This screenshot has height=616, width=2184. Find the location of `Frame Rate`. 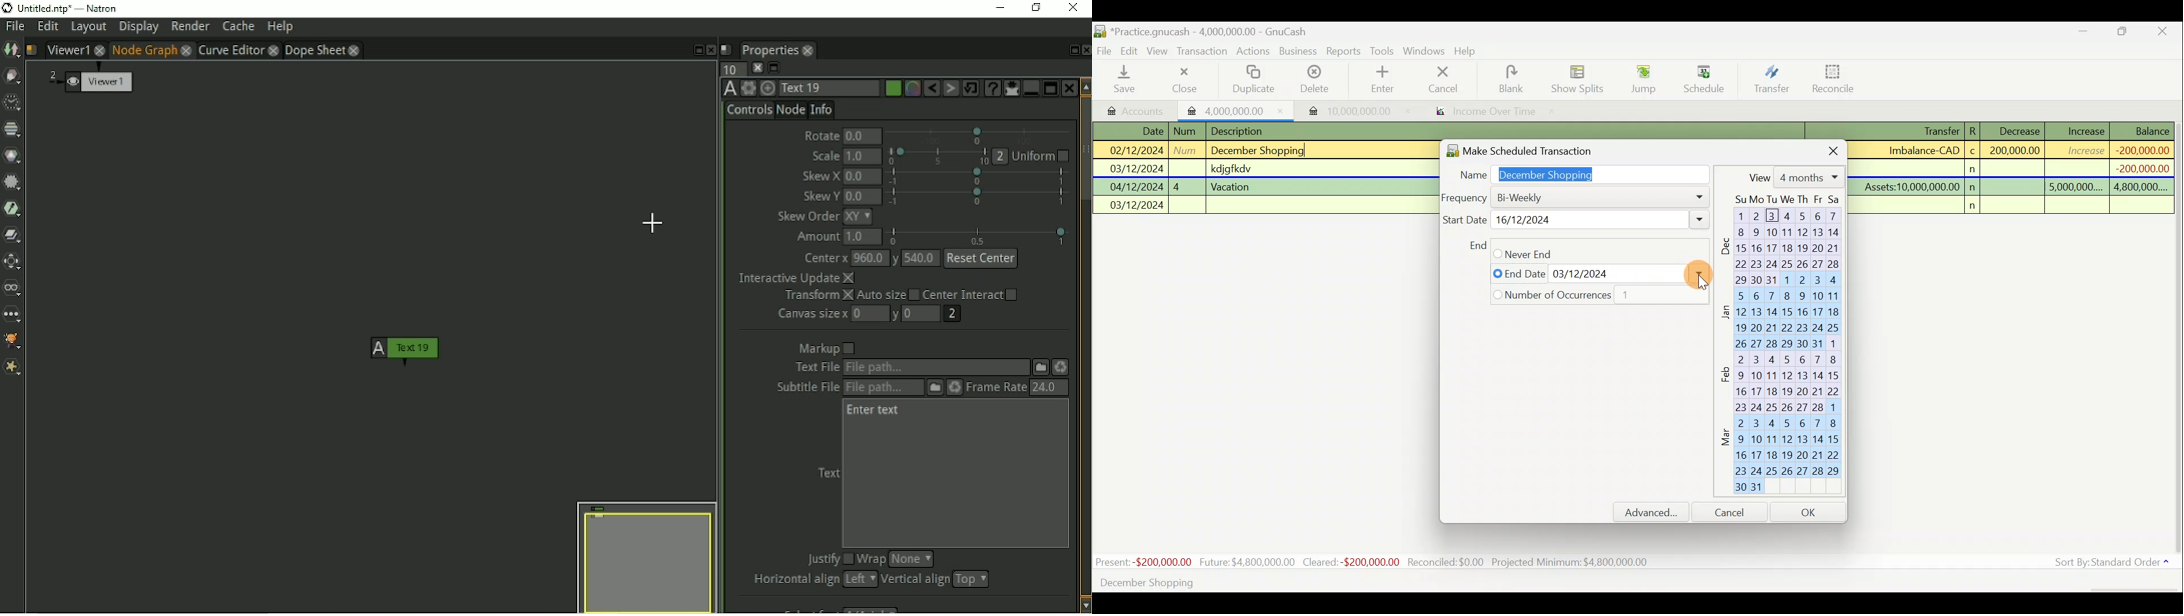

Frame Rate is located at coordinates (996, 388).